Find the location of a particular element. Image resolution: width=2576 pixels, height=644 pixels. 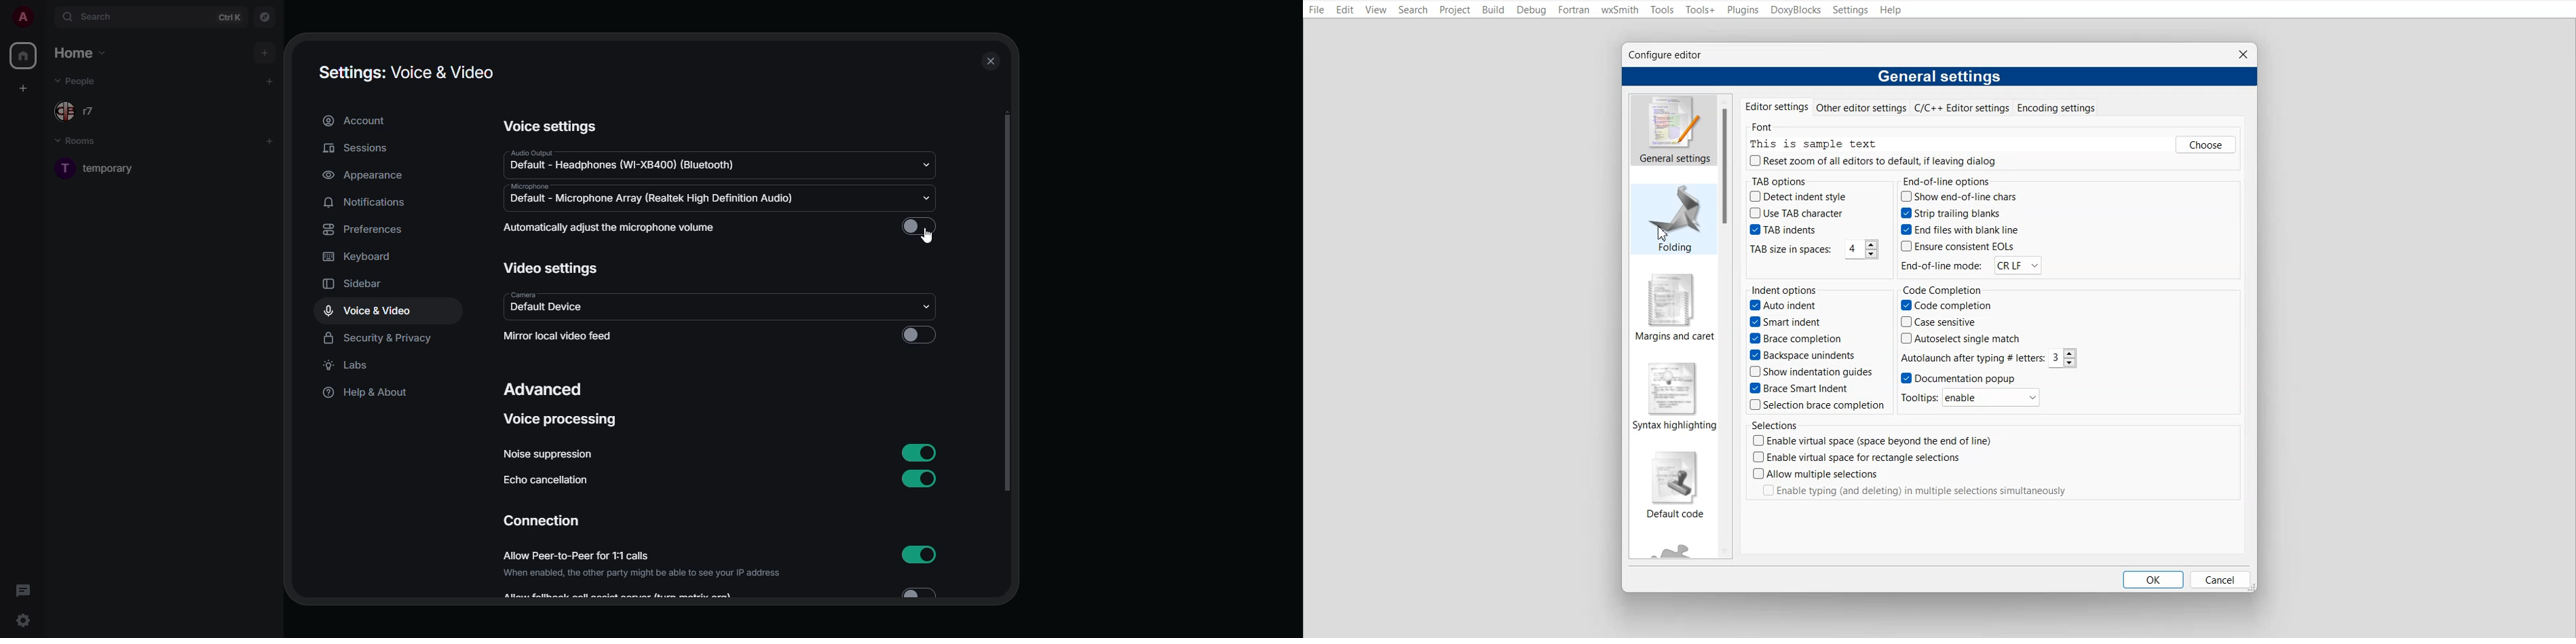

Show indentation guides is located at coordinates (1809, 373).